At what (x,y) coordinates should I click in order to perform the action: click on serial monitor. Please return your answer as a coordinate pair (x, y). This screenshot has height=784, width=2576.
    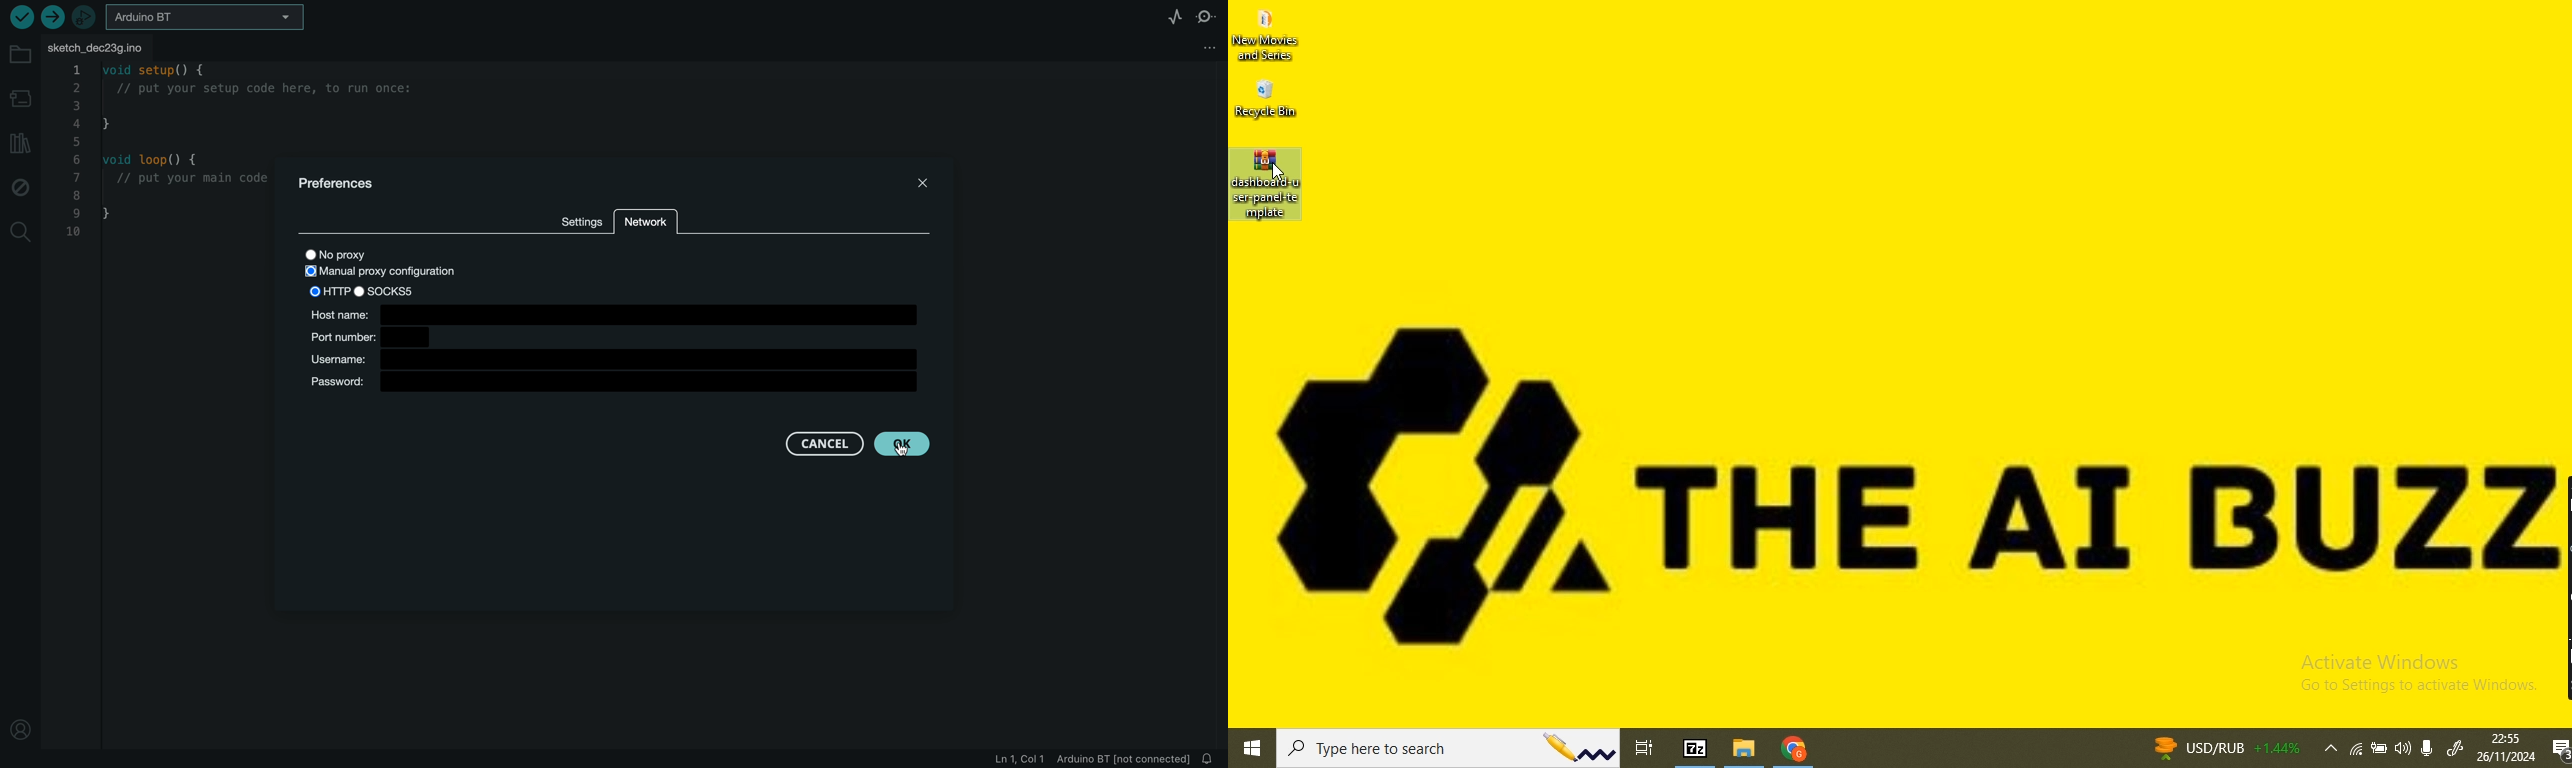
    Looking at the image, I should click on (1208, 17).